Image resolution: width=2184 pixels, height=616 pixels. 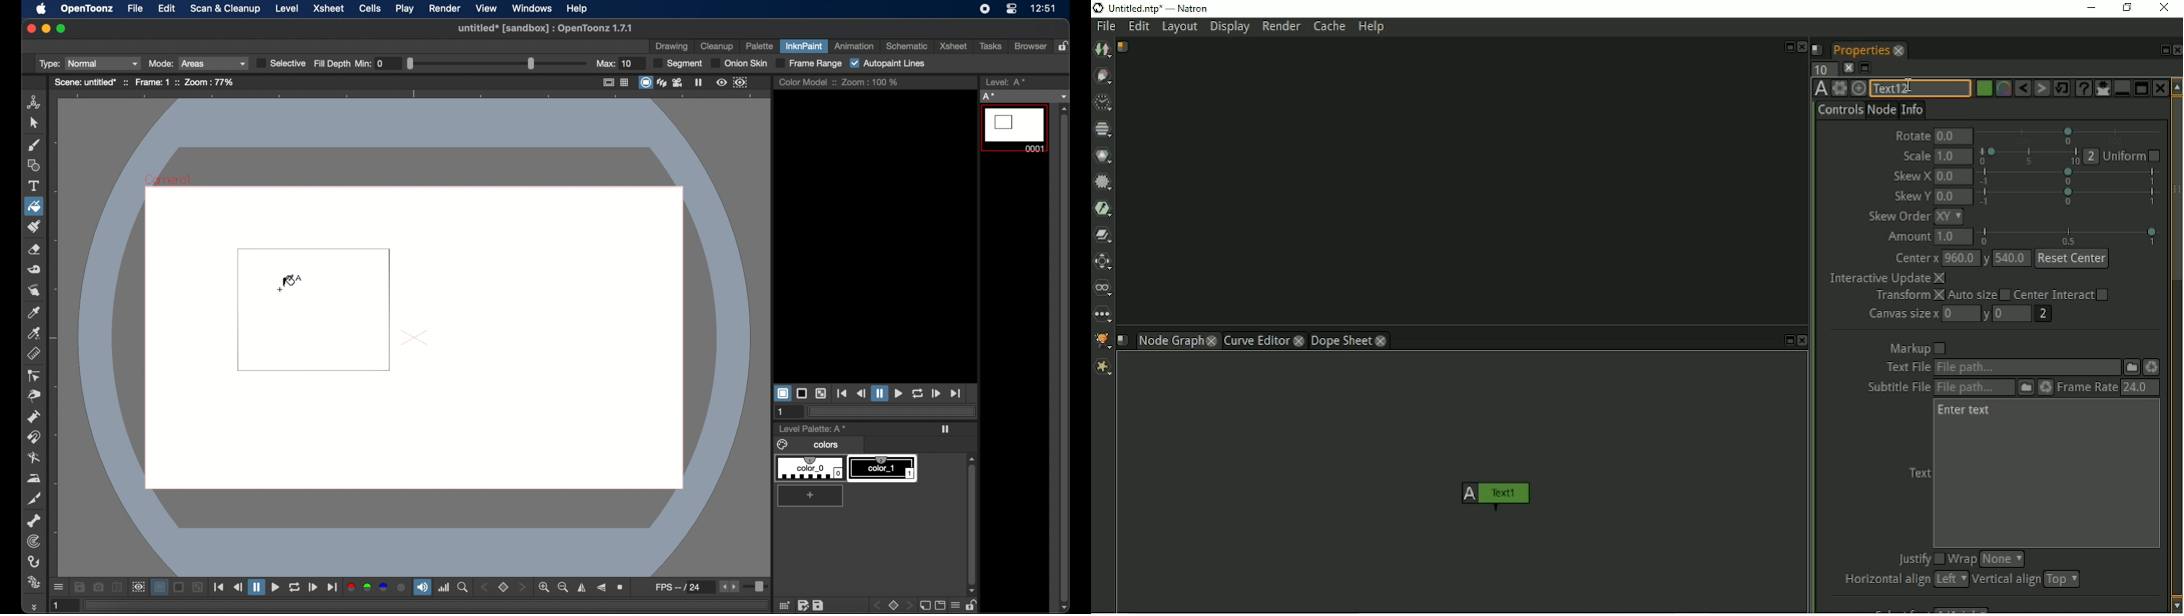 I want to click on Restore down, so click(x=2125, y=7).